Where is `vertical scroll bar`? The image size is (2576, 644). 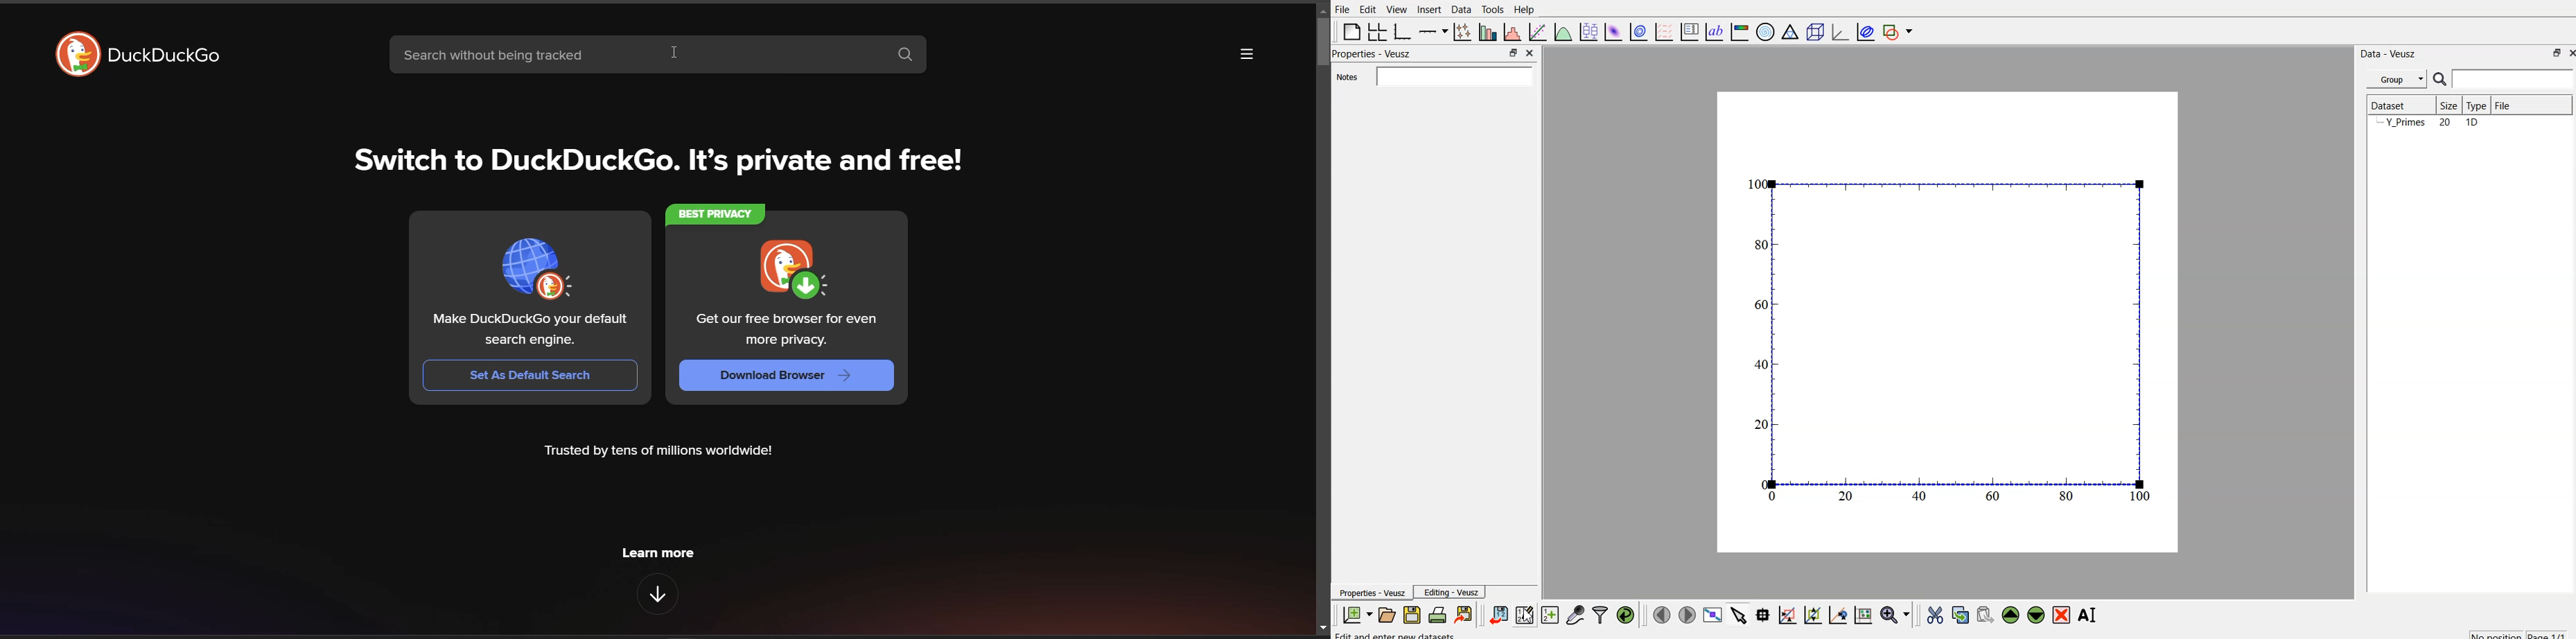 vertical scroll bar is located at coordinates (1322, 41).